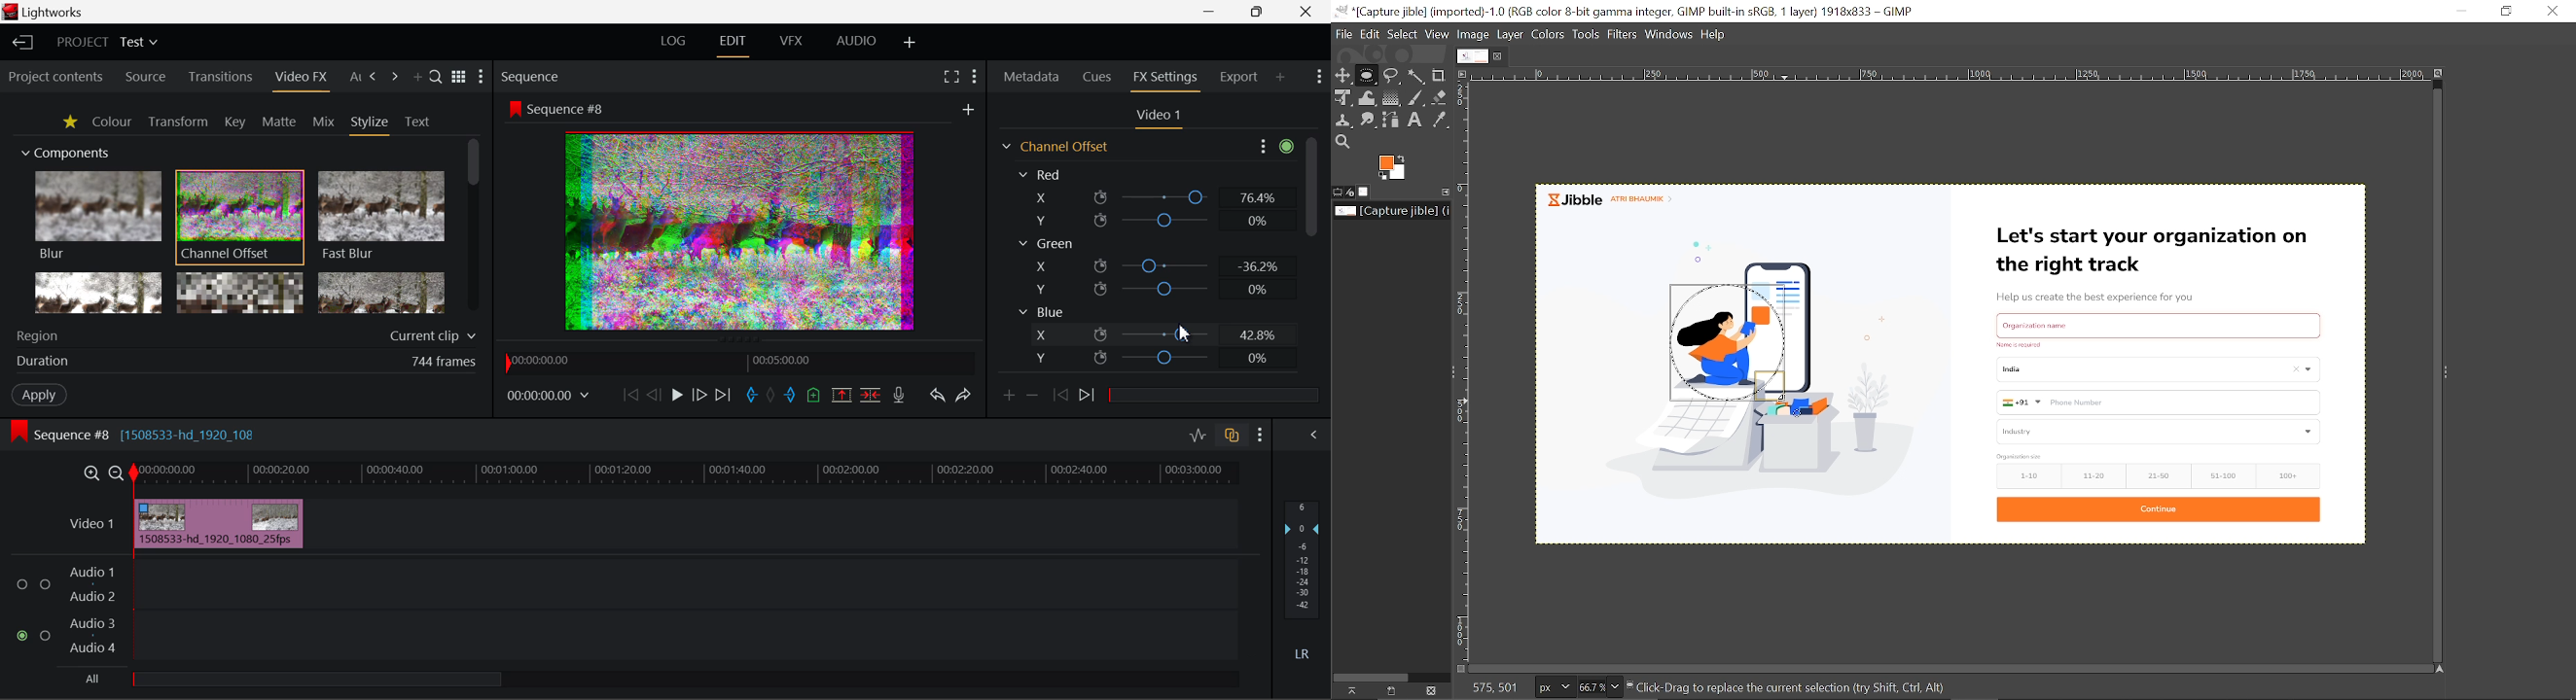  I want to click on click-Drag to replace the current selection (try Shift, Ctr, Alt), so click(1789, 686).